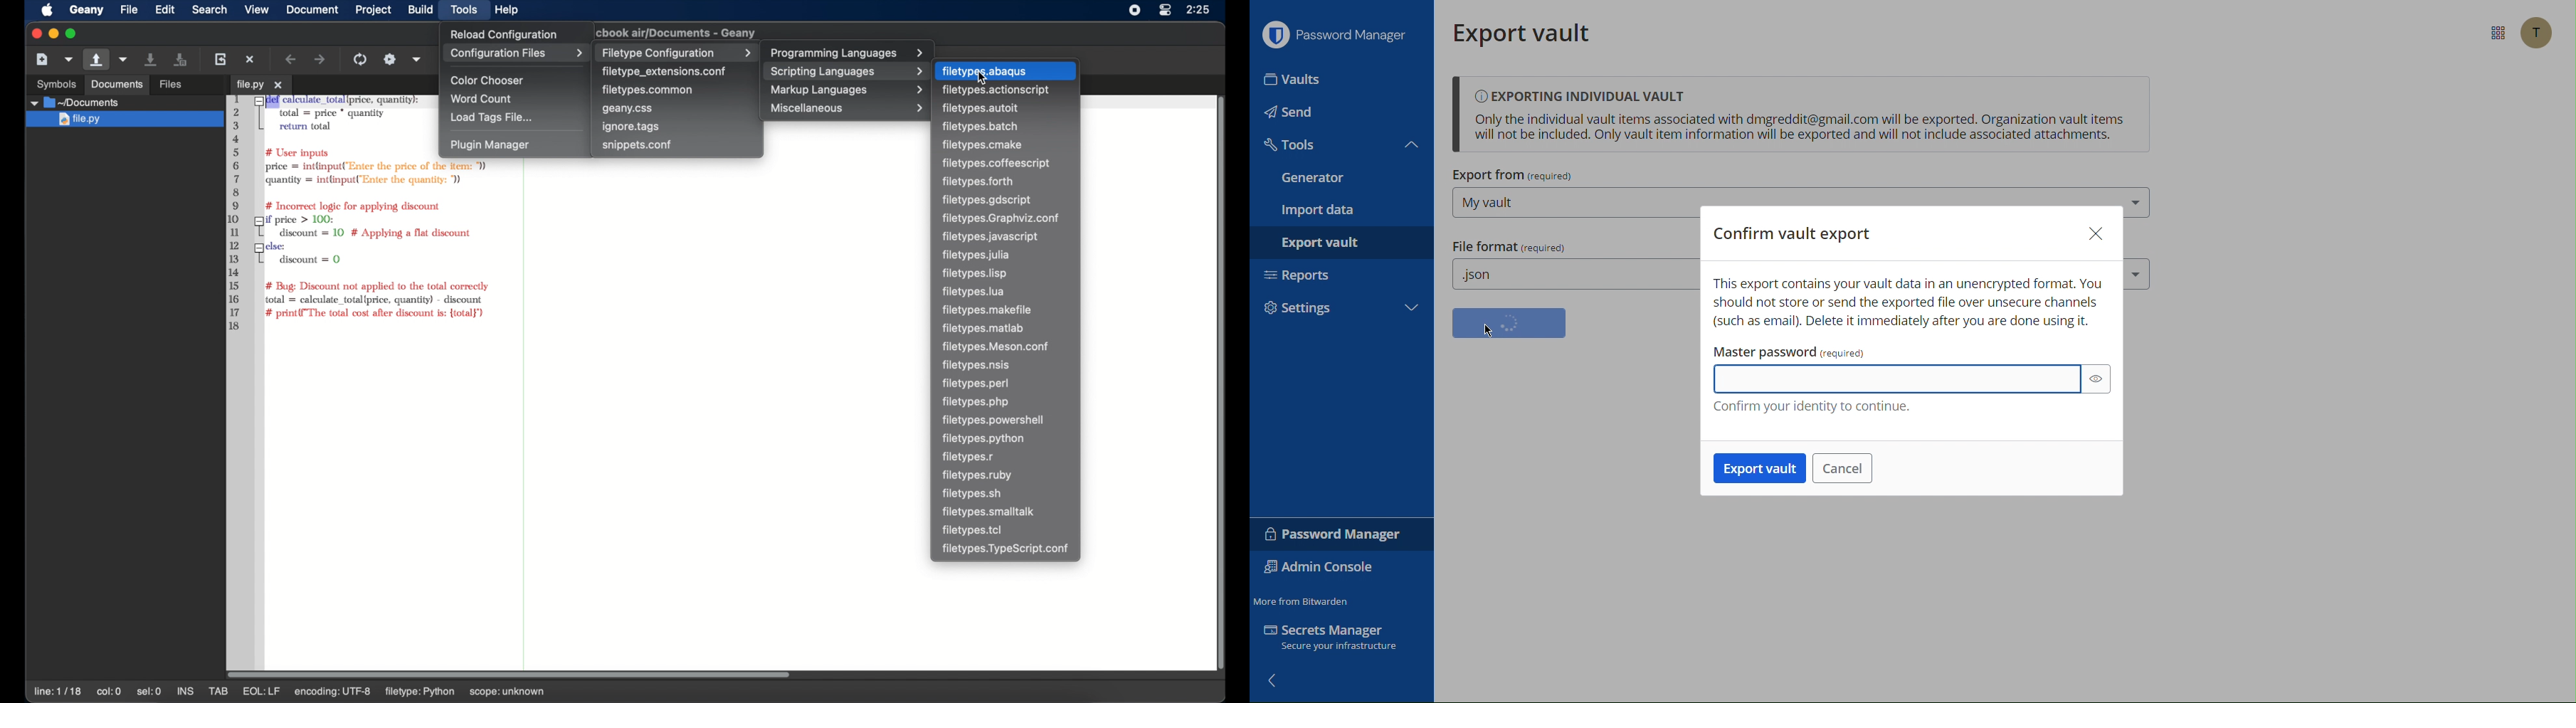 This screenshot has height=728, width=2576. What do you see at coordinates (980, 182) in the screenshot?
I see `filetypes` at bounding box center [980, 182].